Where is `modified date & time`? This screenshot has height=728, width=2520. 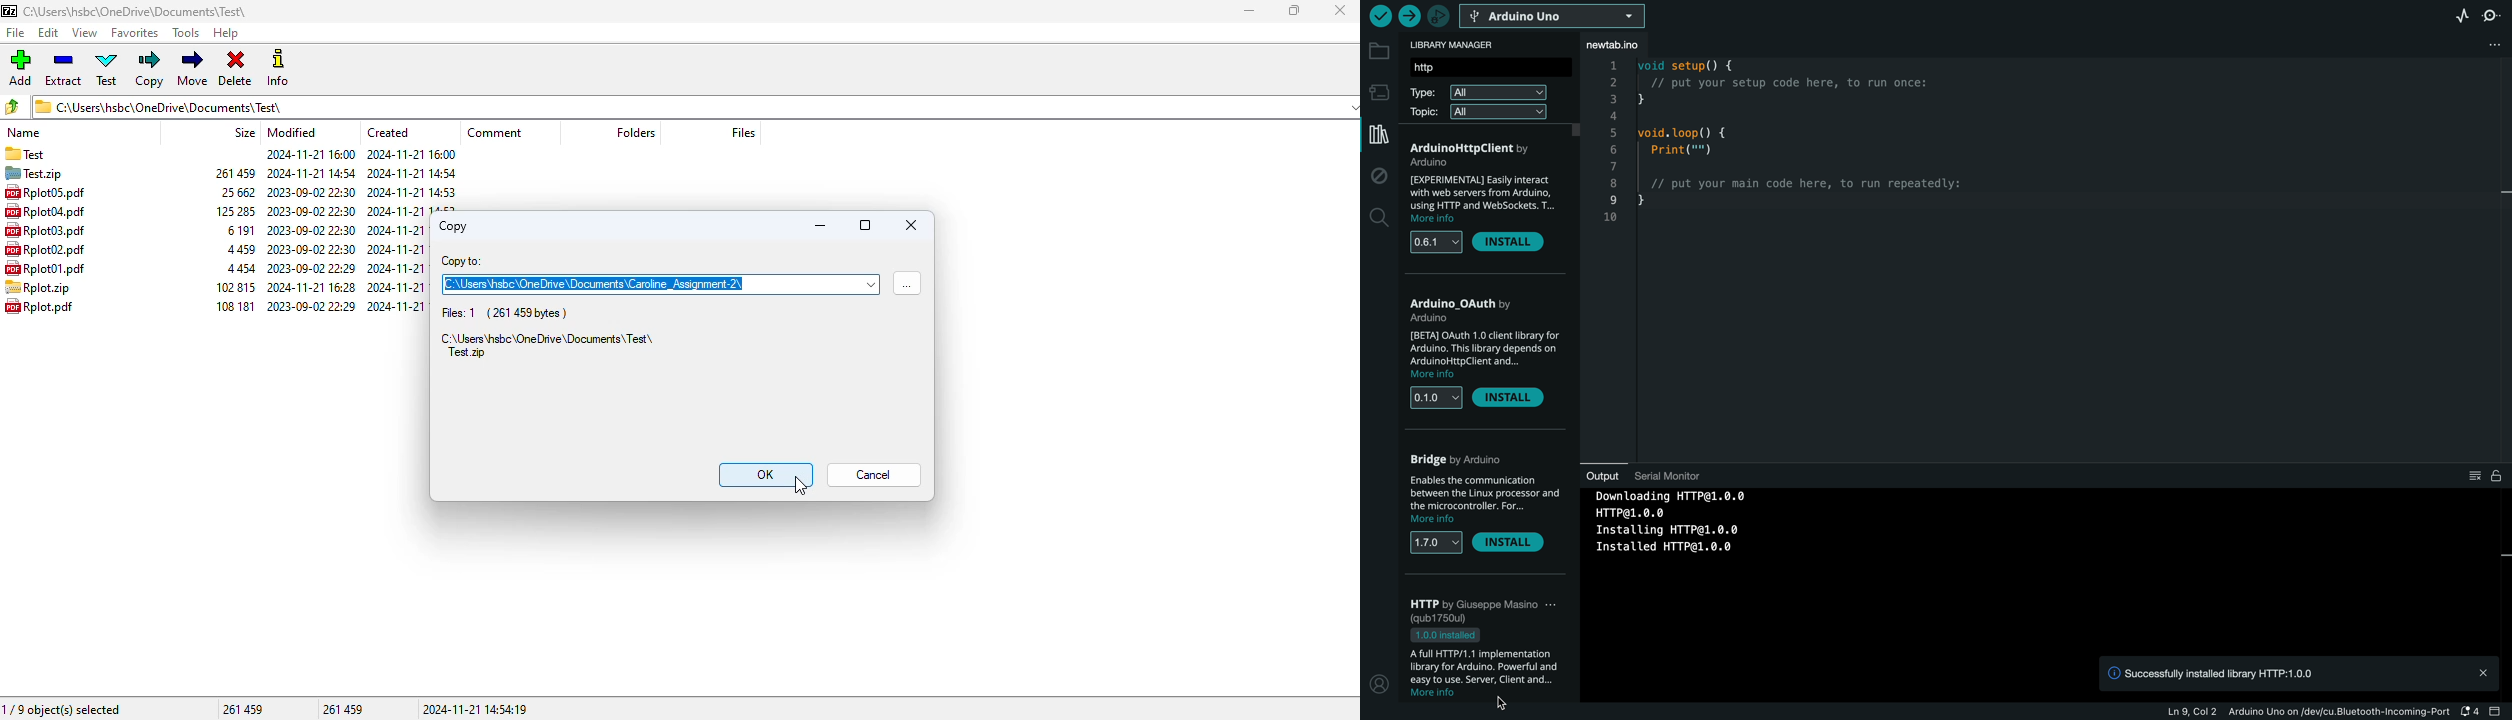 modified date & time is located at coordinates (311, 192).